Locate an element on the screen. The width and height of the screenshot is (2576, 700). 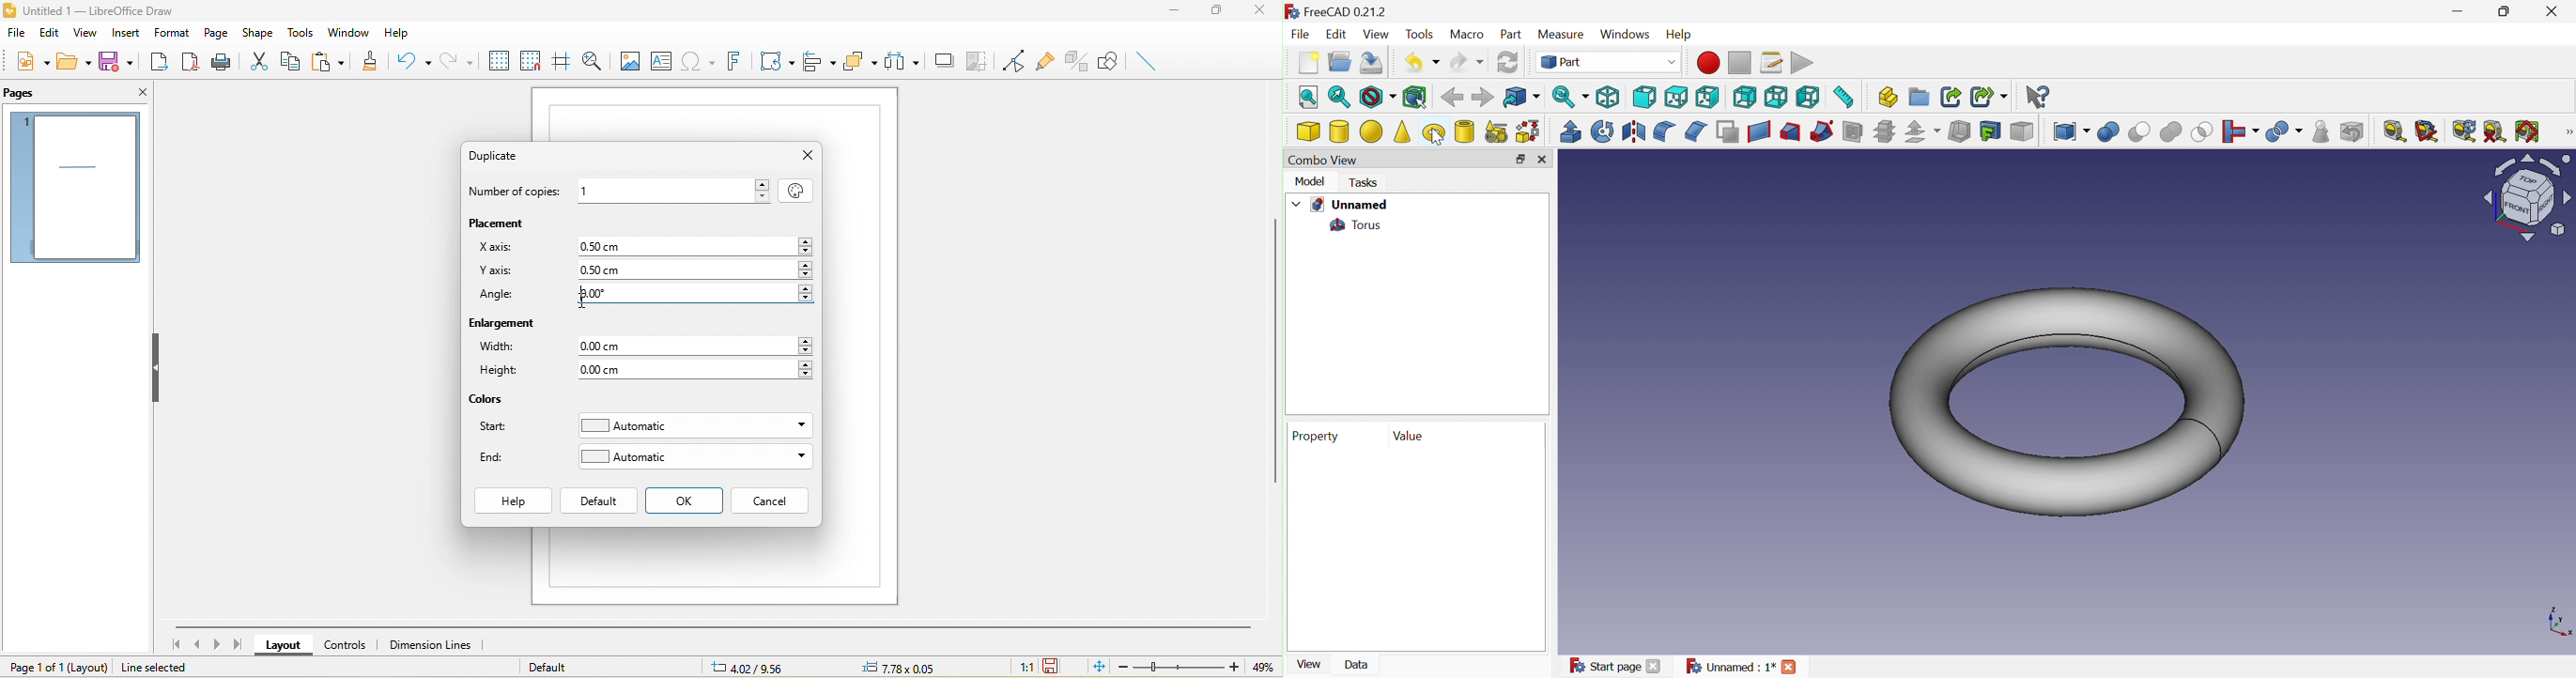
minimize is located at coordinates (1174, 14).